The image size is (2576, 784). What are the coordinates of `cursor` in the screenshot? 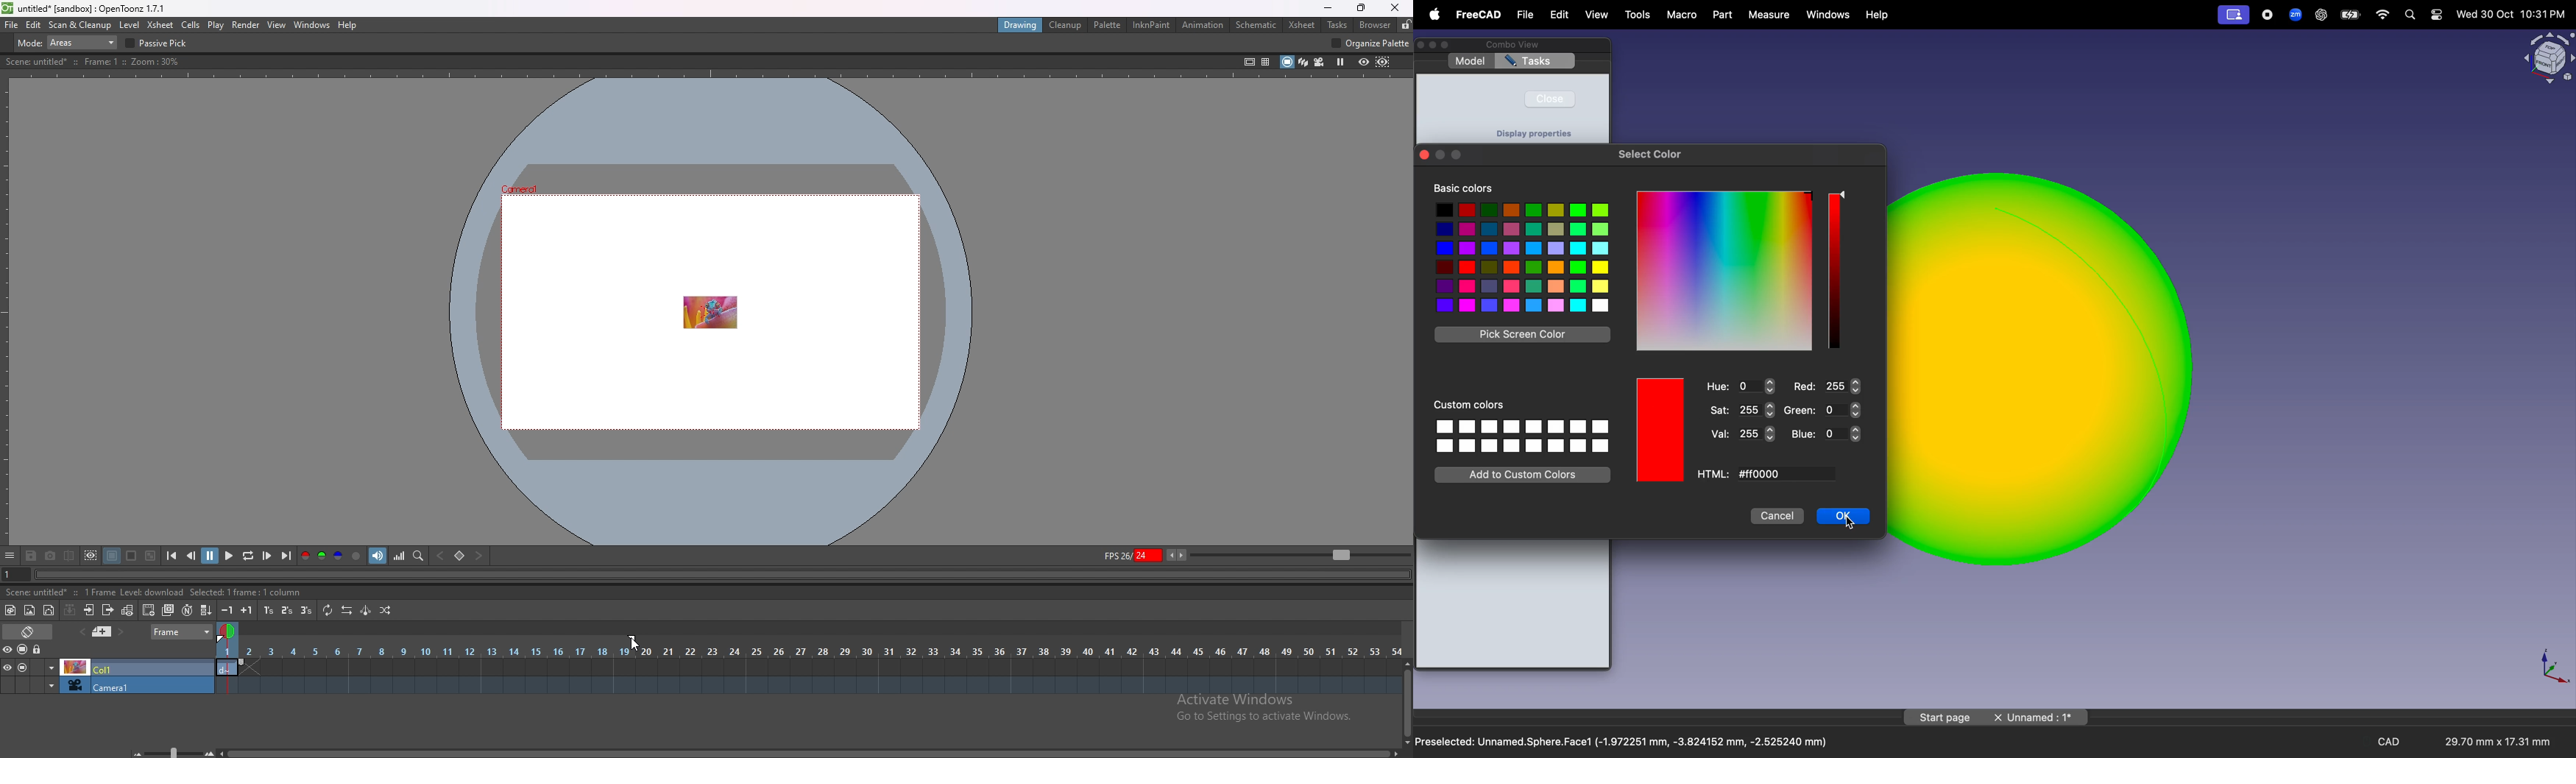 It's located at (633, 642).